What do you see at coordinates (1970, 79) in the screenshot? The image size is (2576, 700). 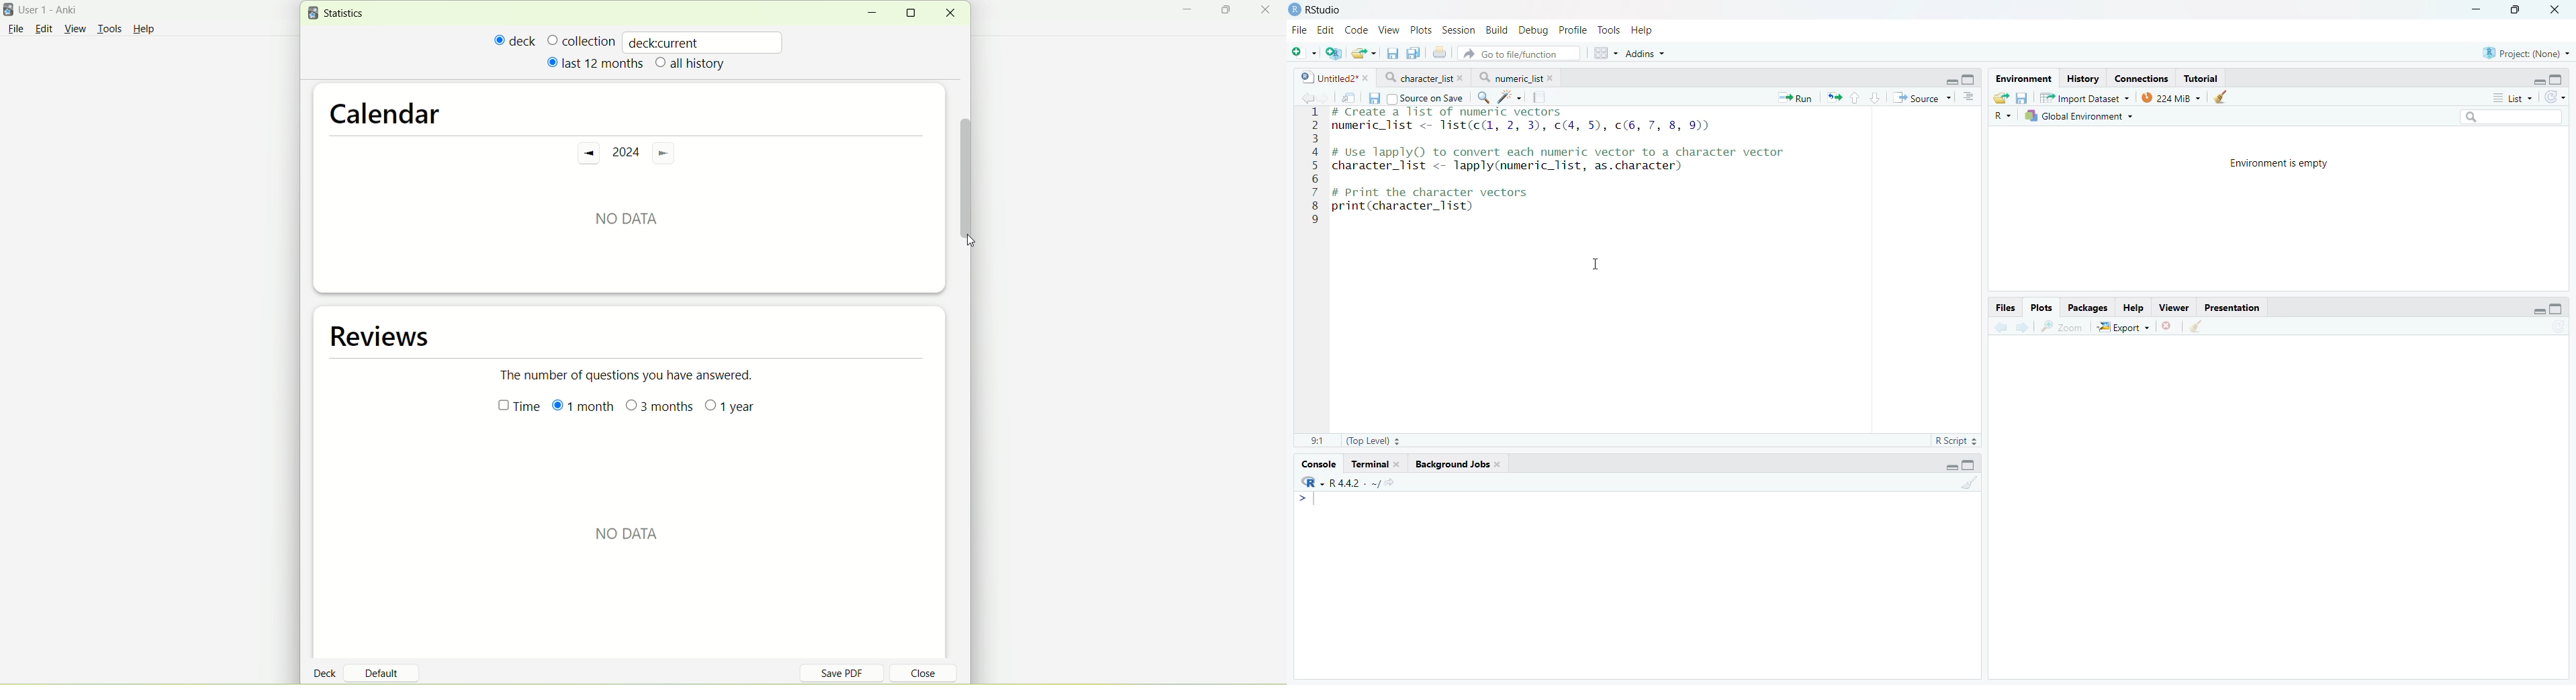 I see `Full Height` at bounding box center [1970, 79].